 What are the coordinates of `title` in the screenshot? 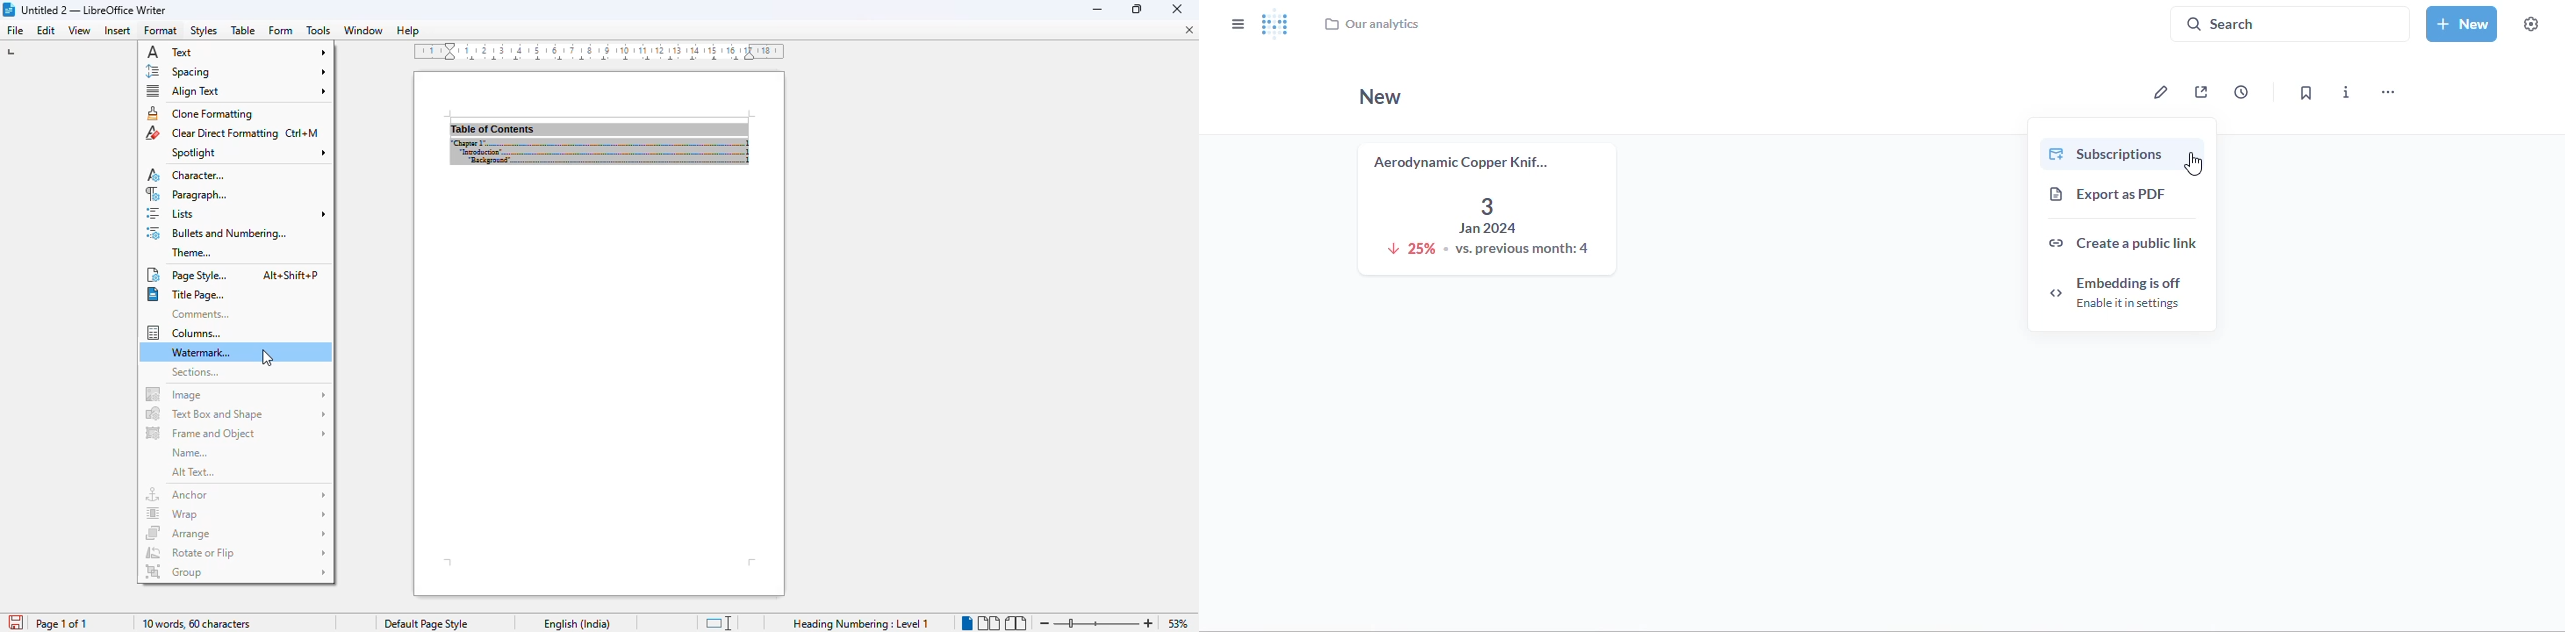 It's located at (94, 10).